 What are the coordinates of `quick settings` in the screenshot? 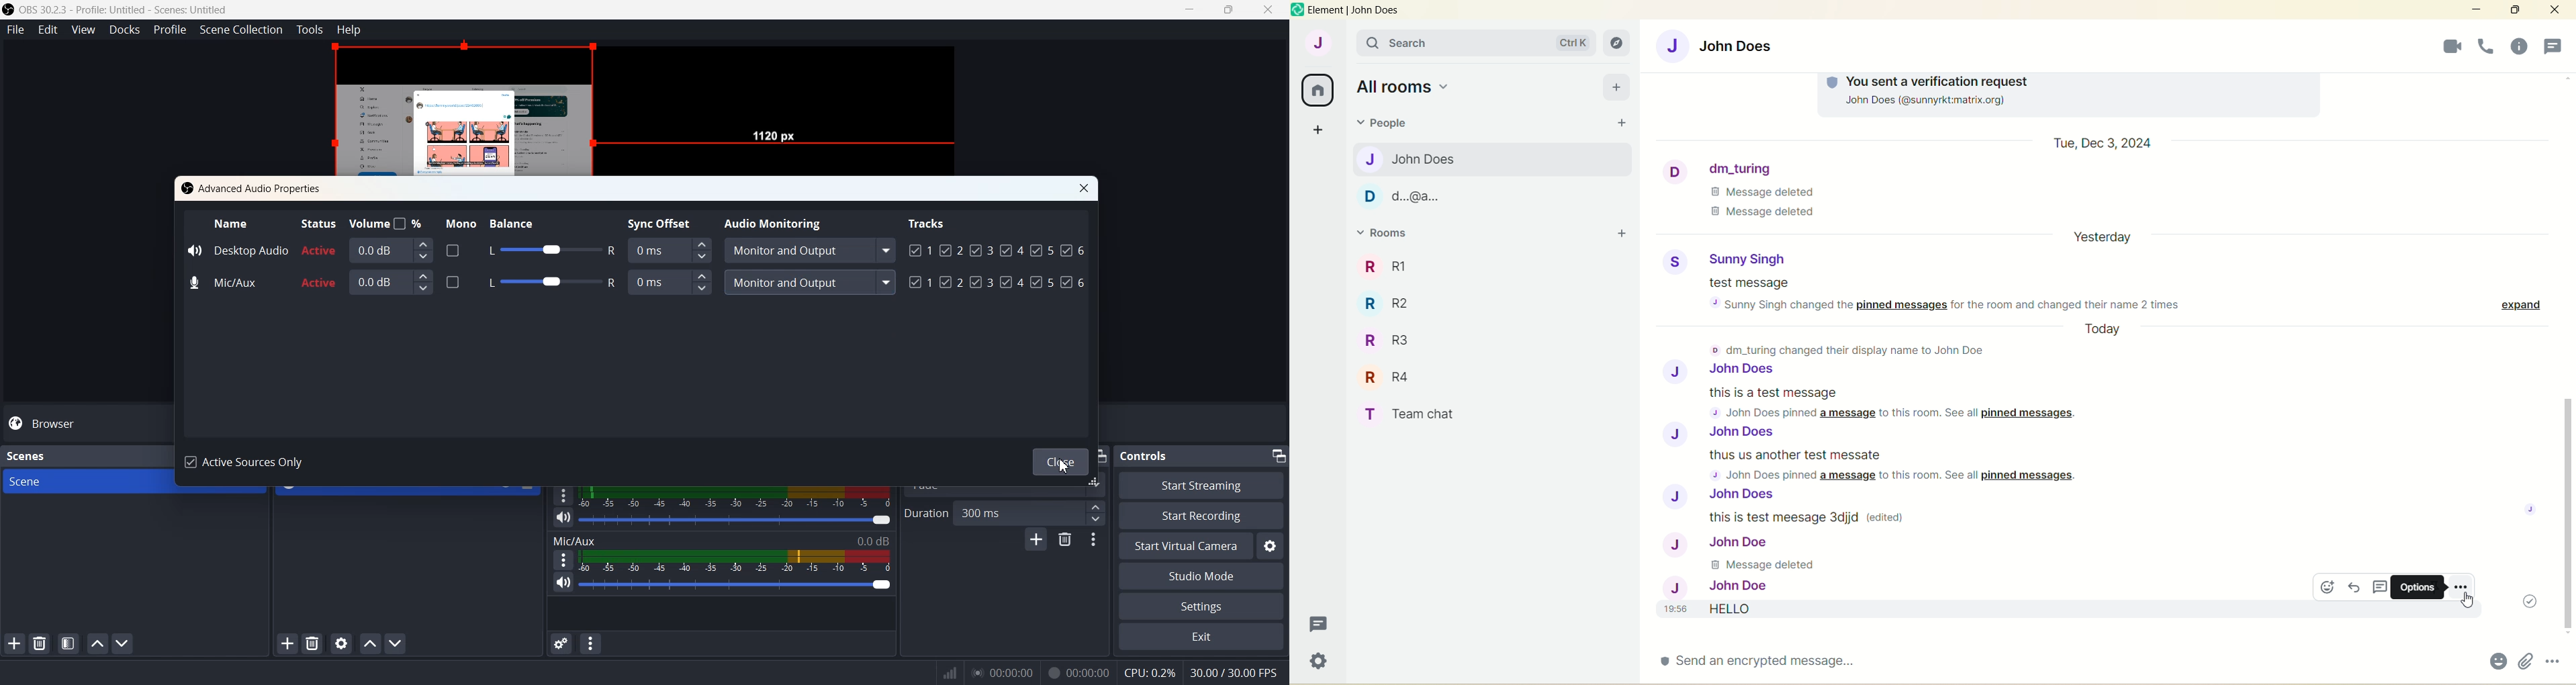 It's located at (1317, 662).